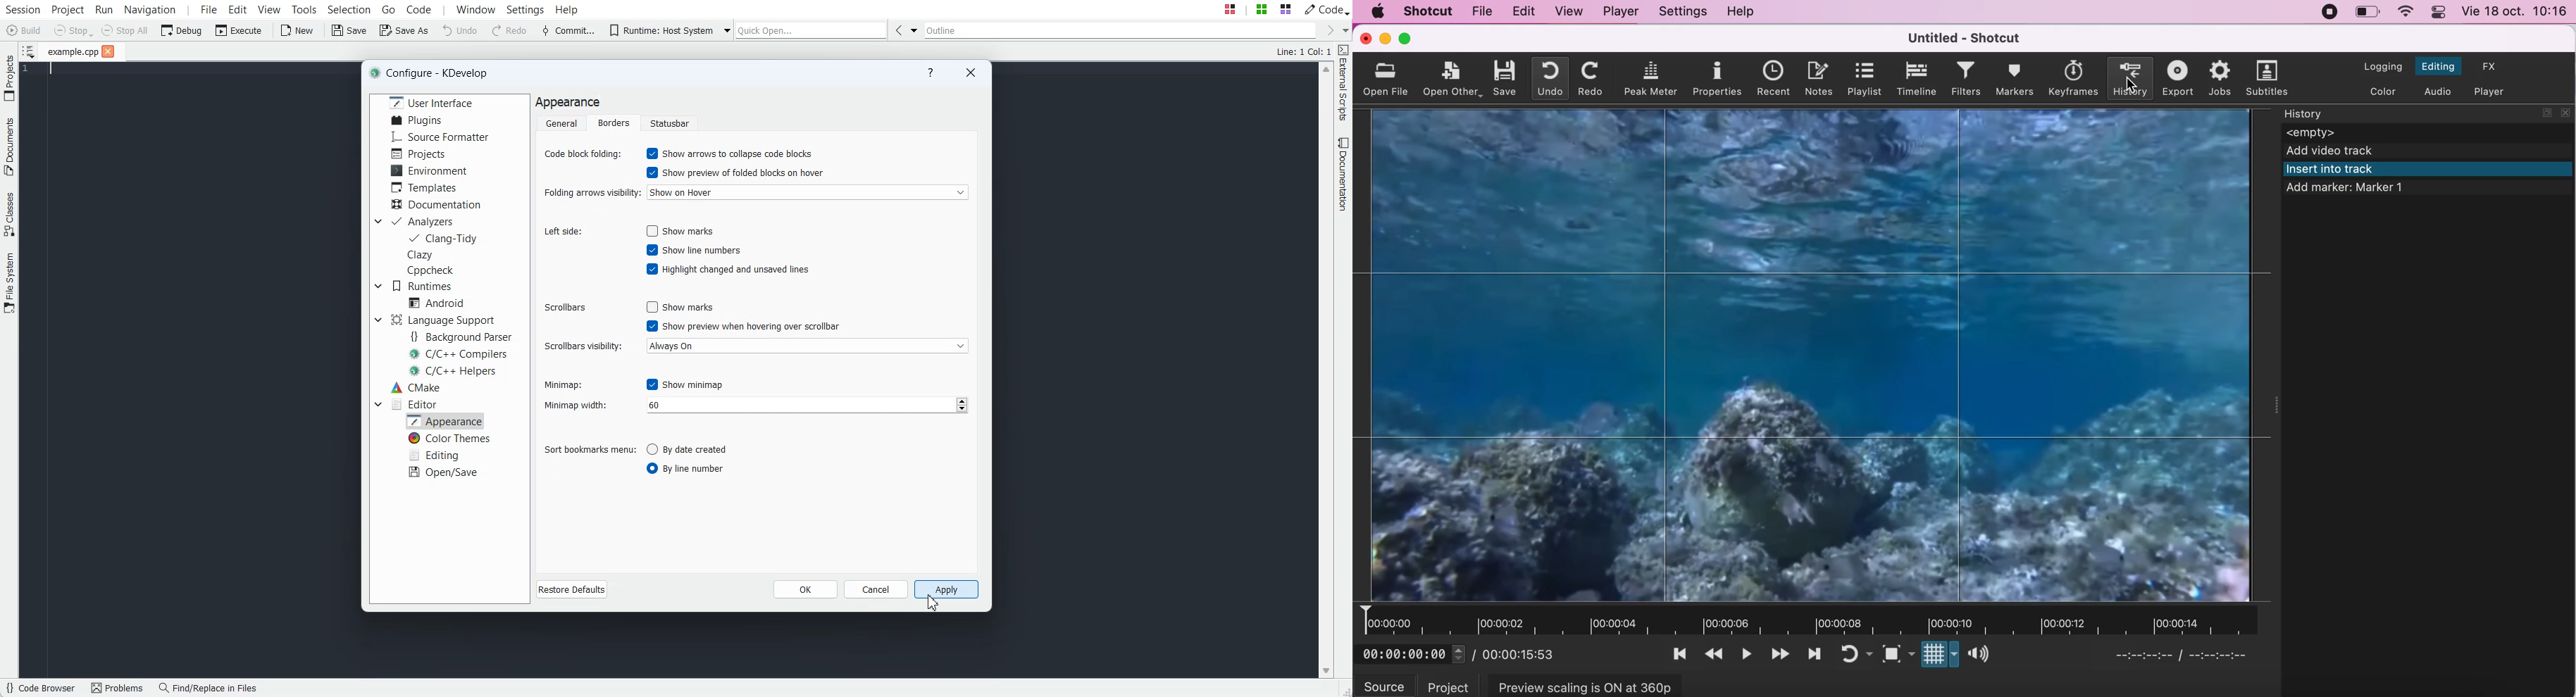 Image resolution: width=2576 pixels, height=700 pixels. Describe the element at coordinates (1521, 12) in the screenshot. I see `edit` at that location.